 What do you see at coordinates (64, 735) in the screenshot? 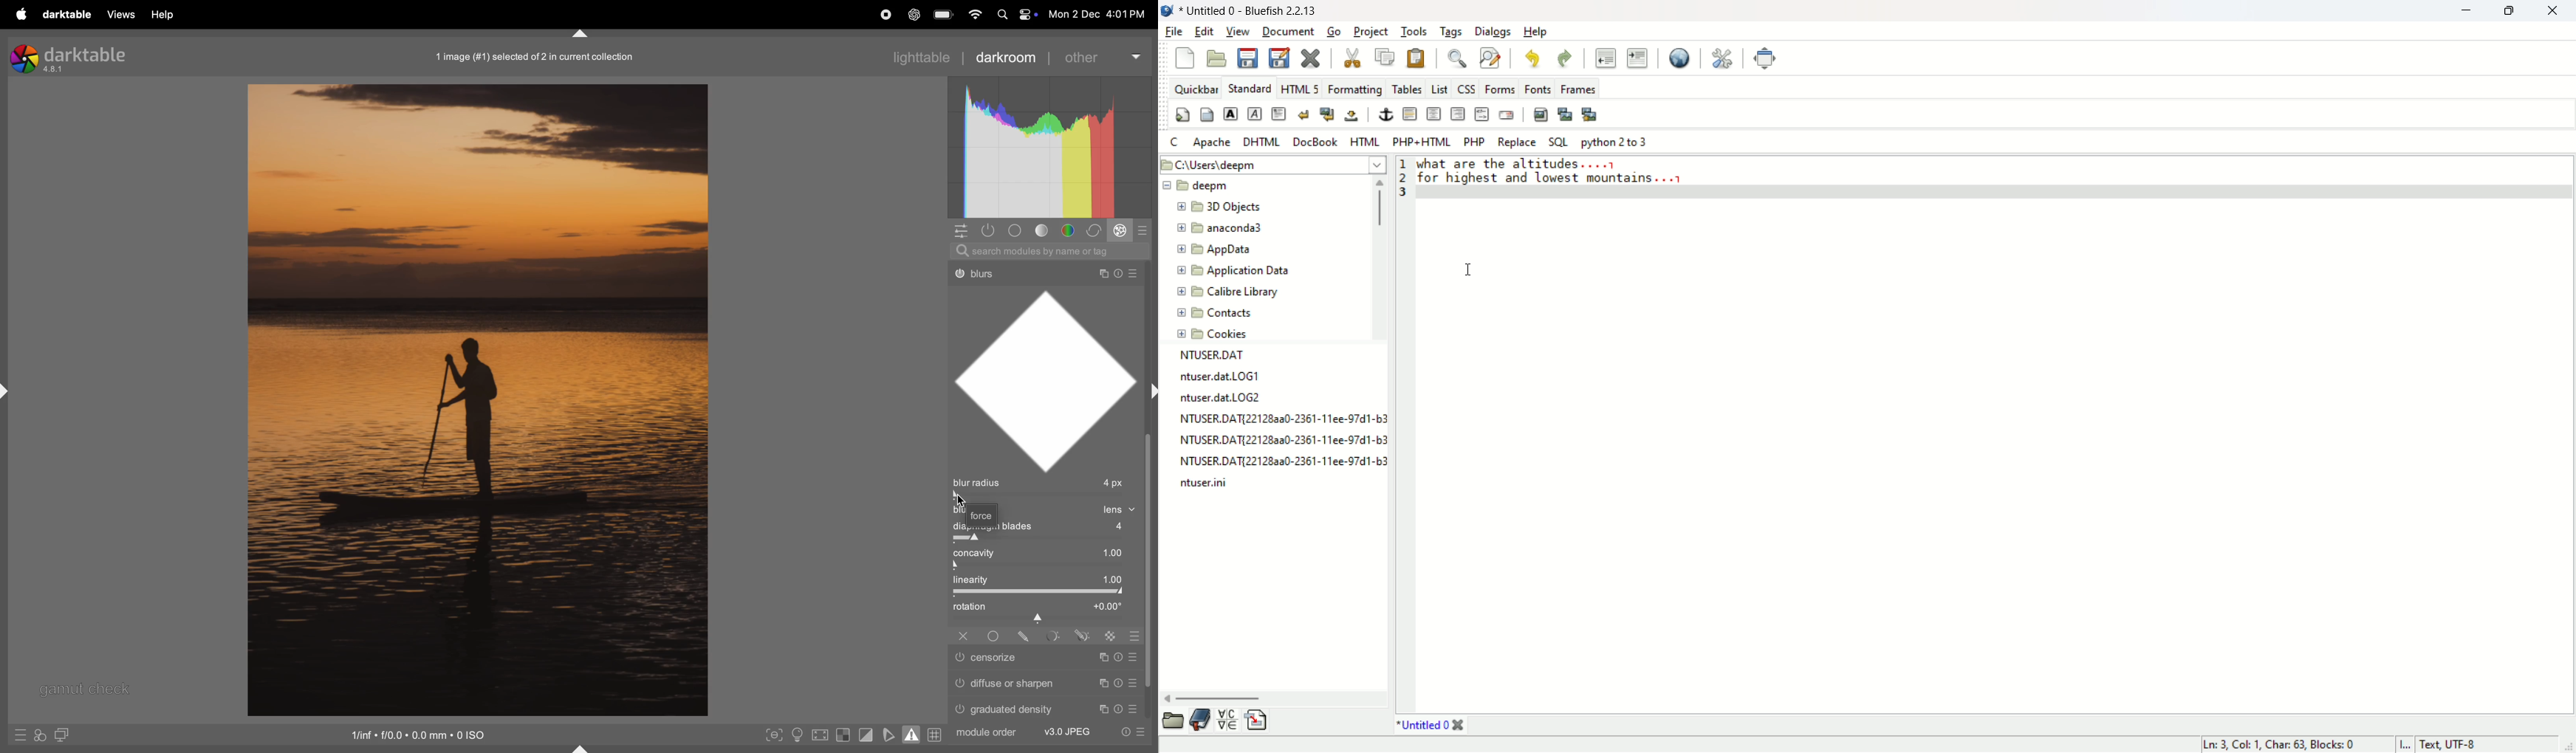
I see `display seconf image` at bounding box center [64, 735].